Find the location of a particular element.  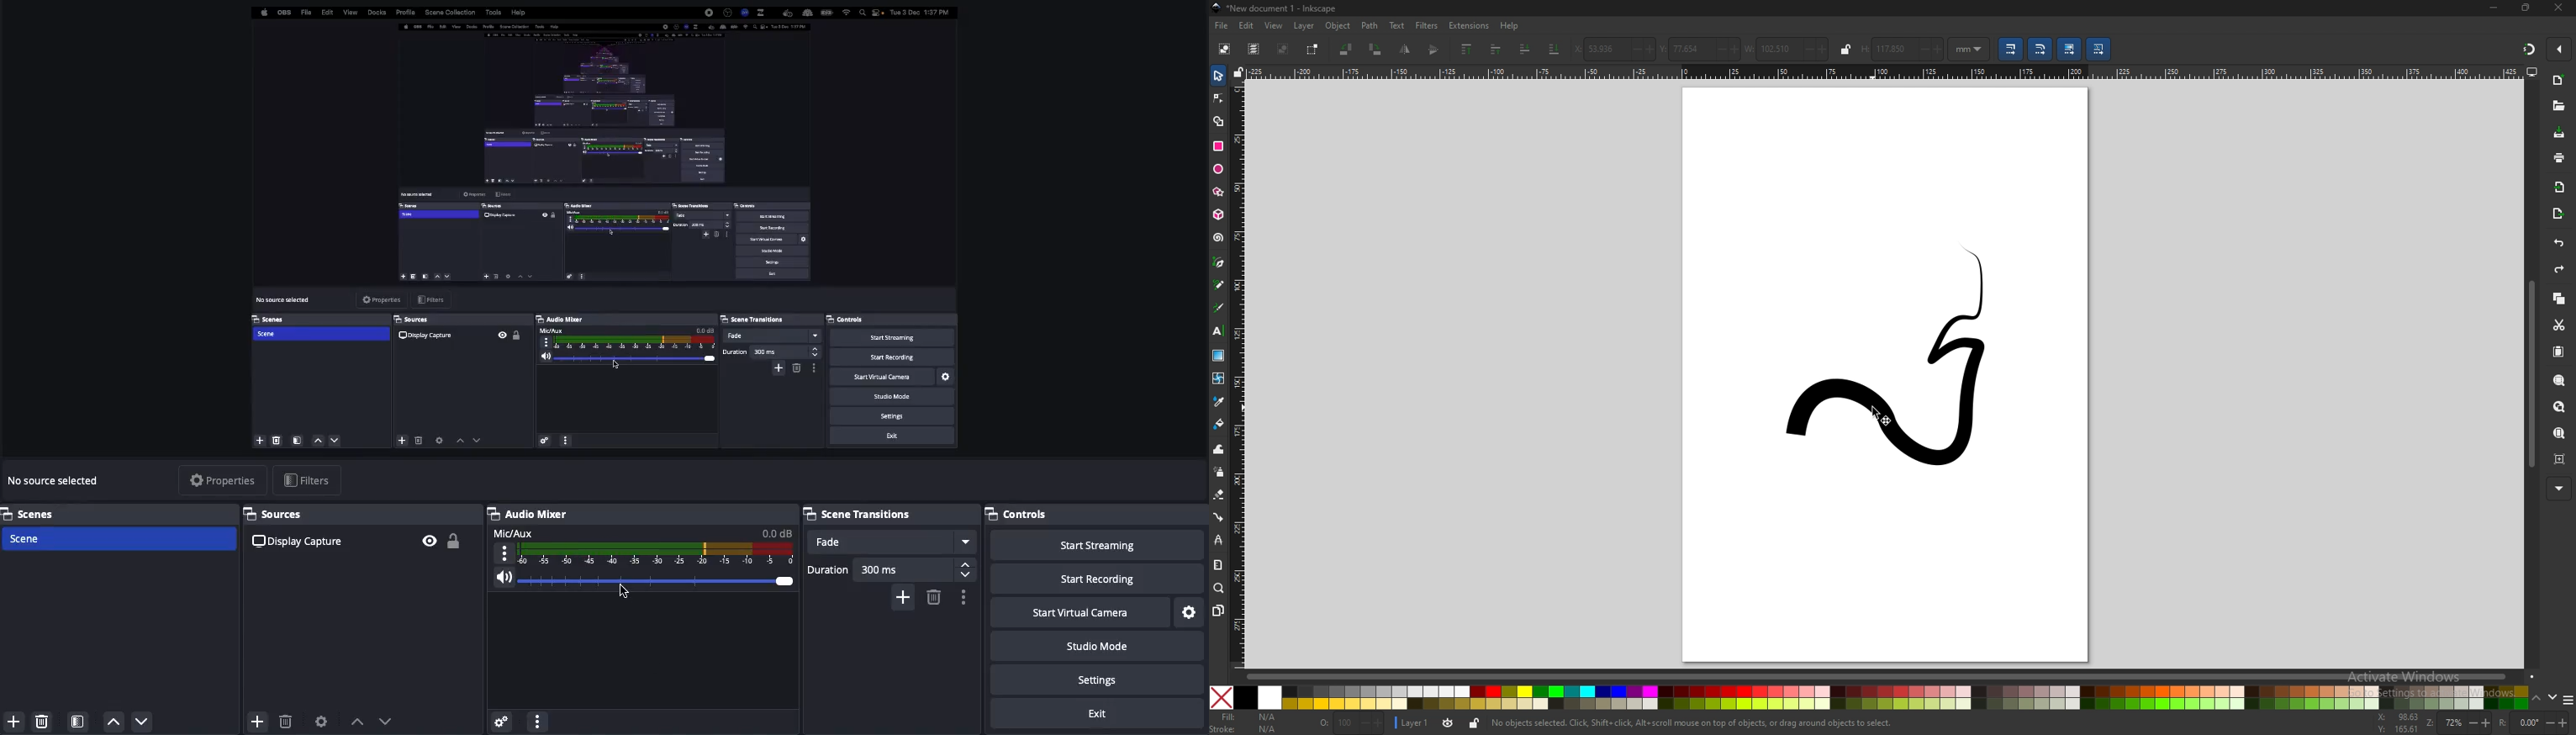

Visible is located at coordinates (429, 539).